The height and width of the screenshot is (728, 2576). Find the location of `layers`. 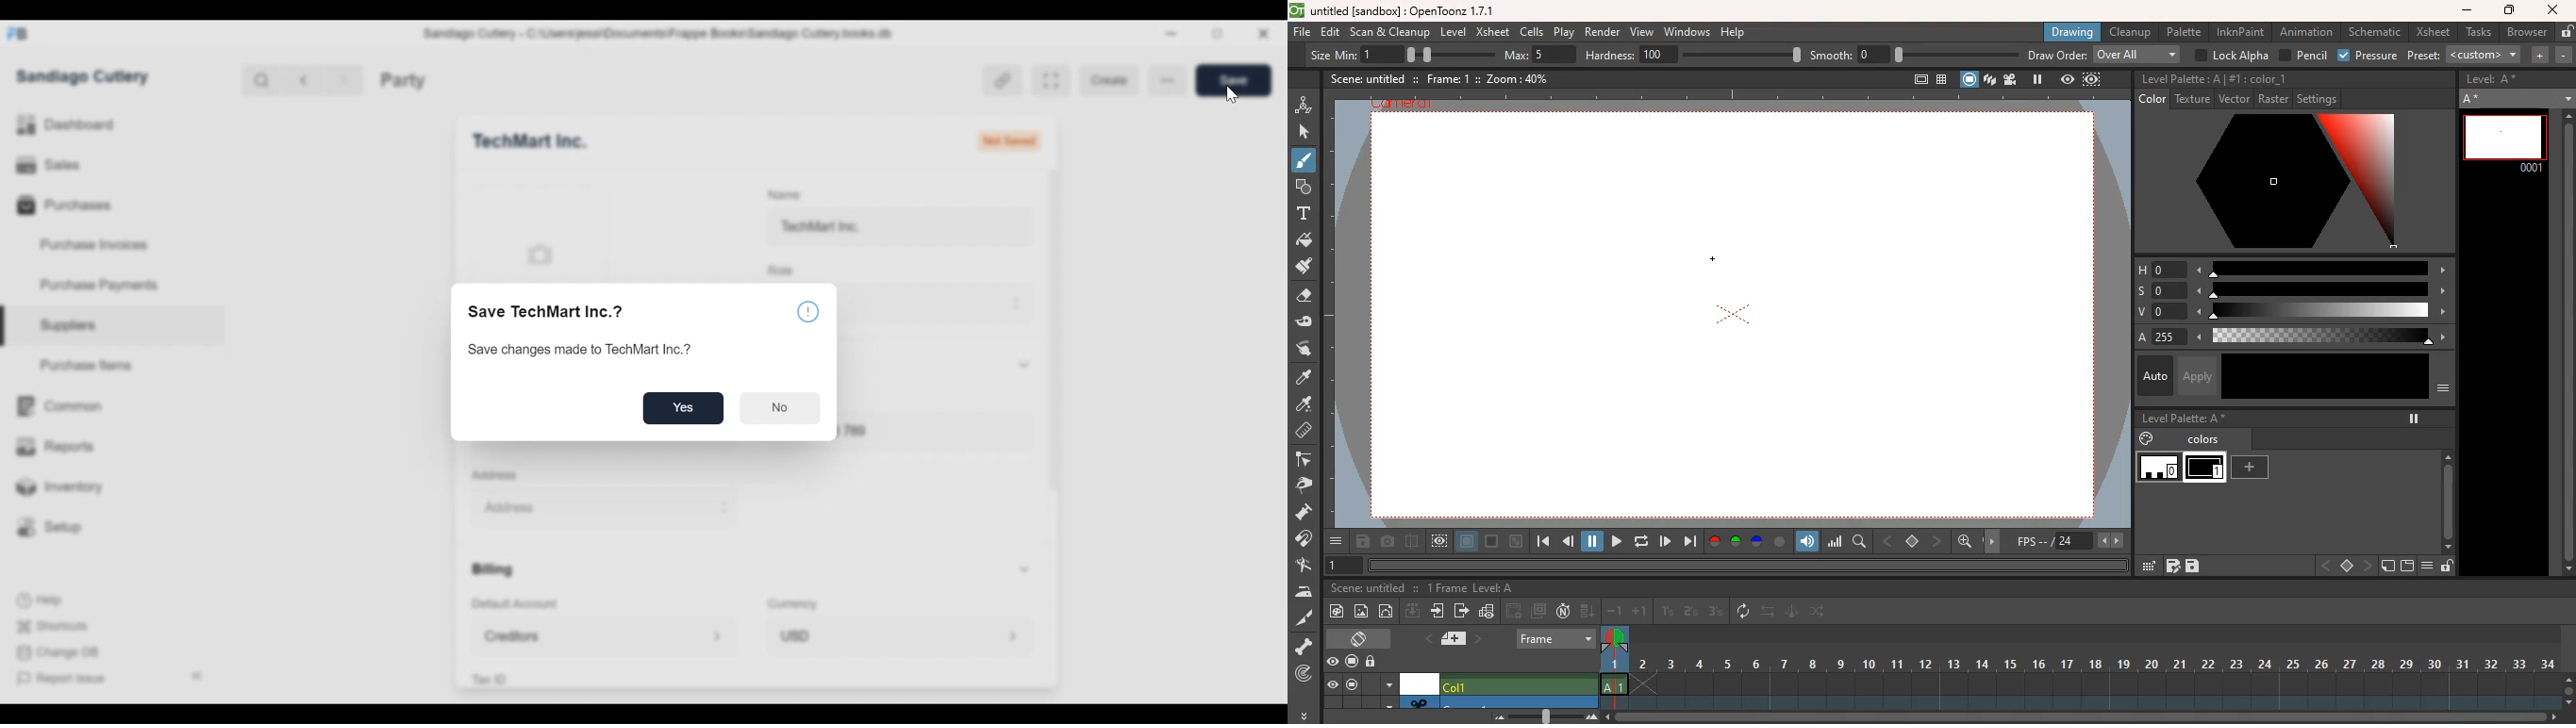

layers is located at coordinates (1989, 81).